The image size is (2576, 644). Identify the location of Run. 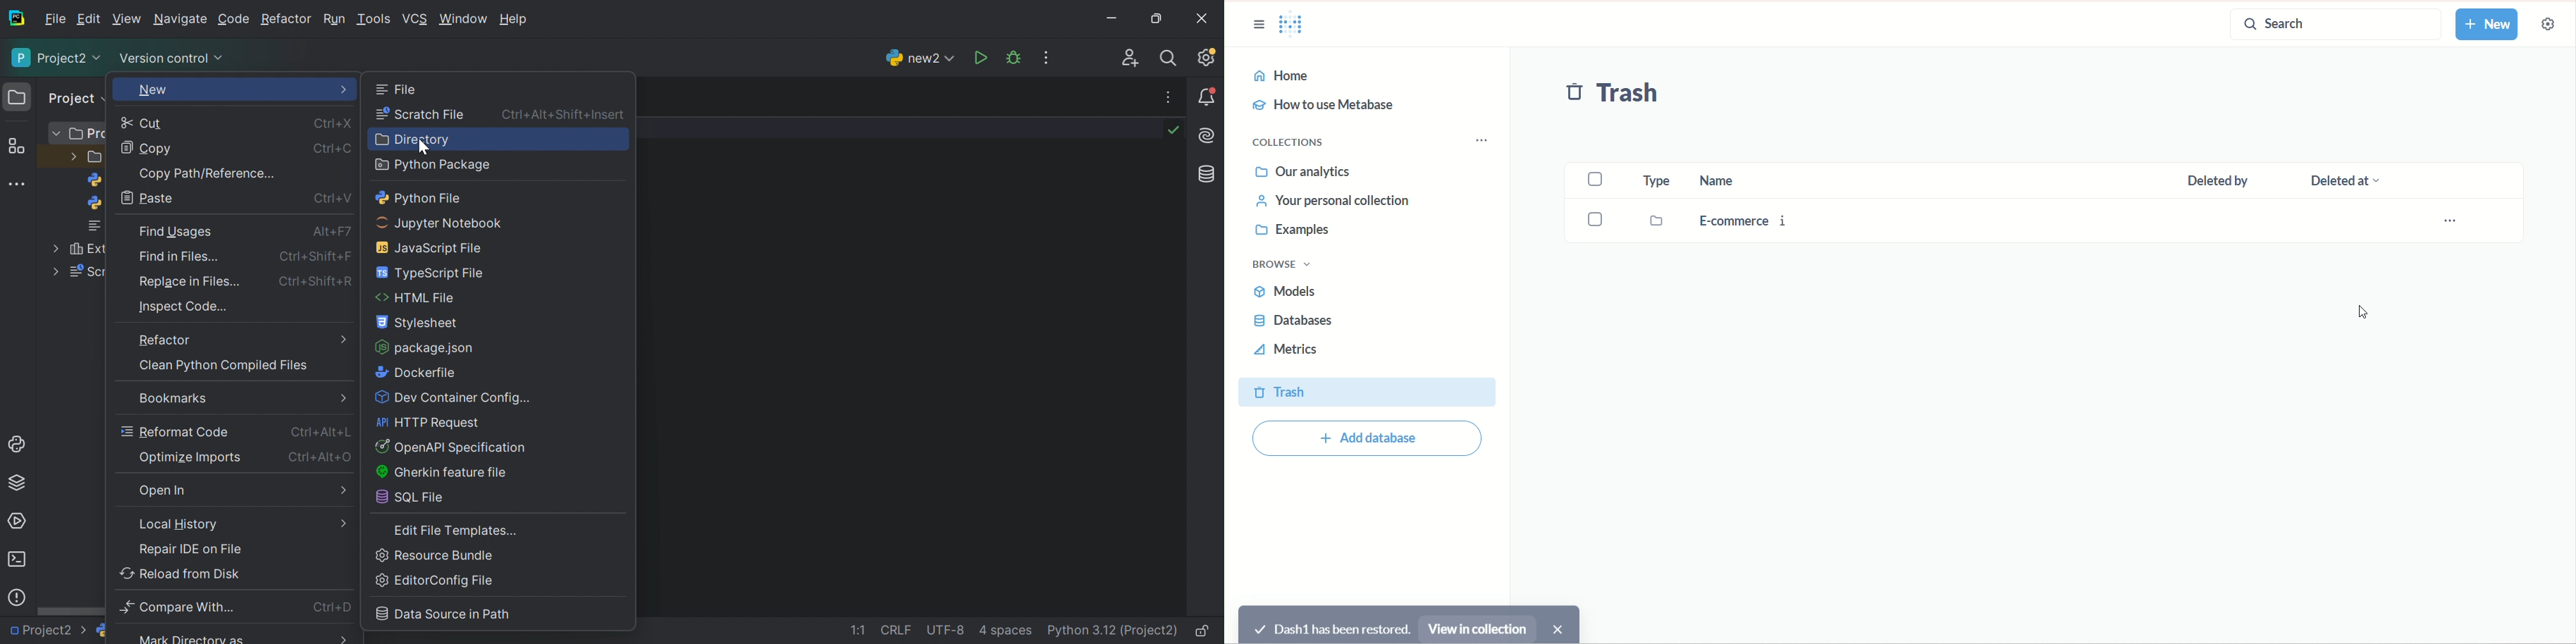
(980, 58).